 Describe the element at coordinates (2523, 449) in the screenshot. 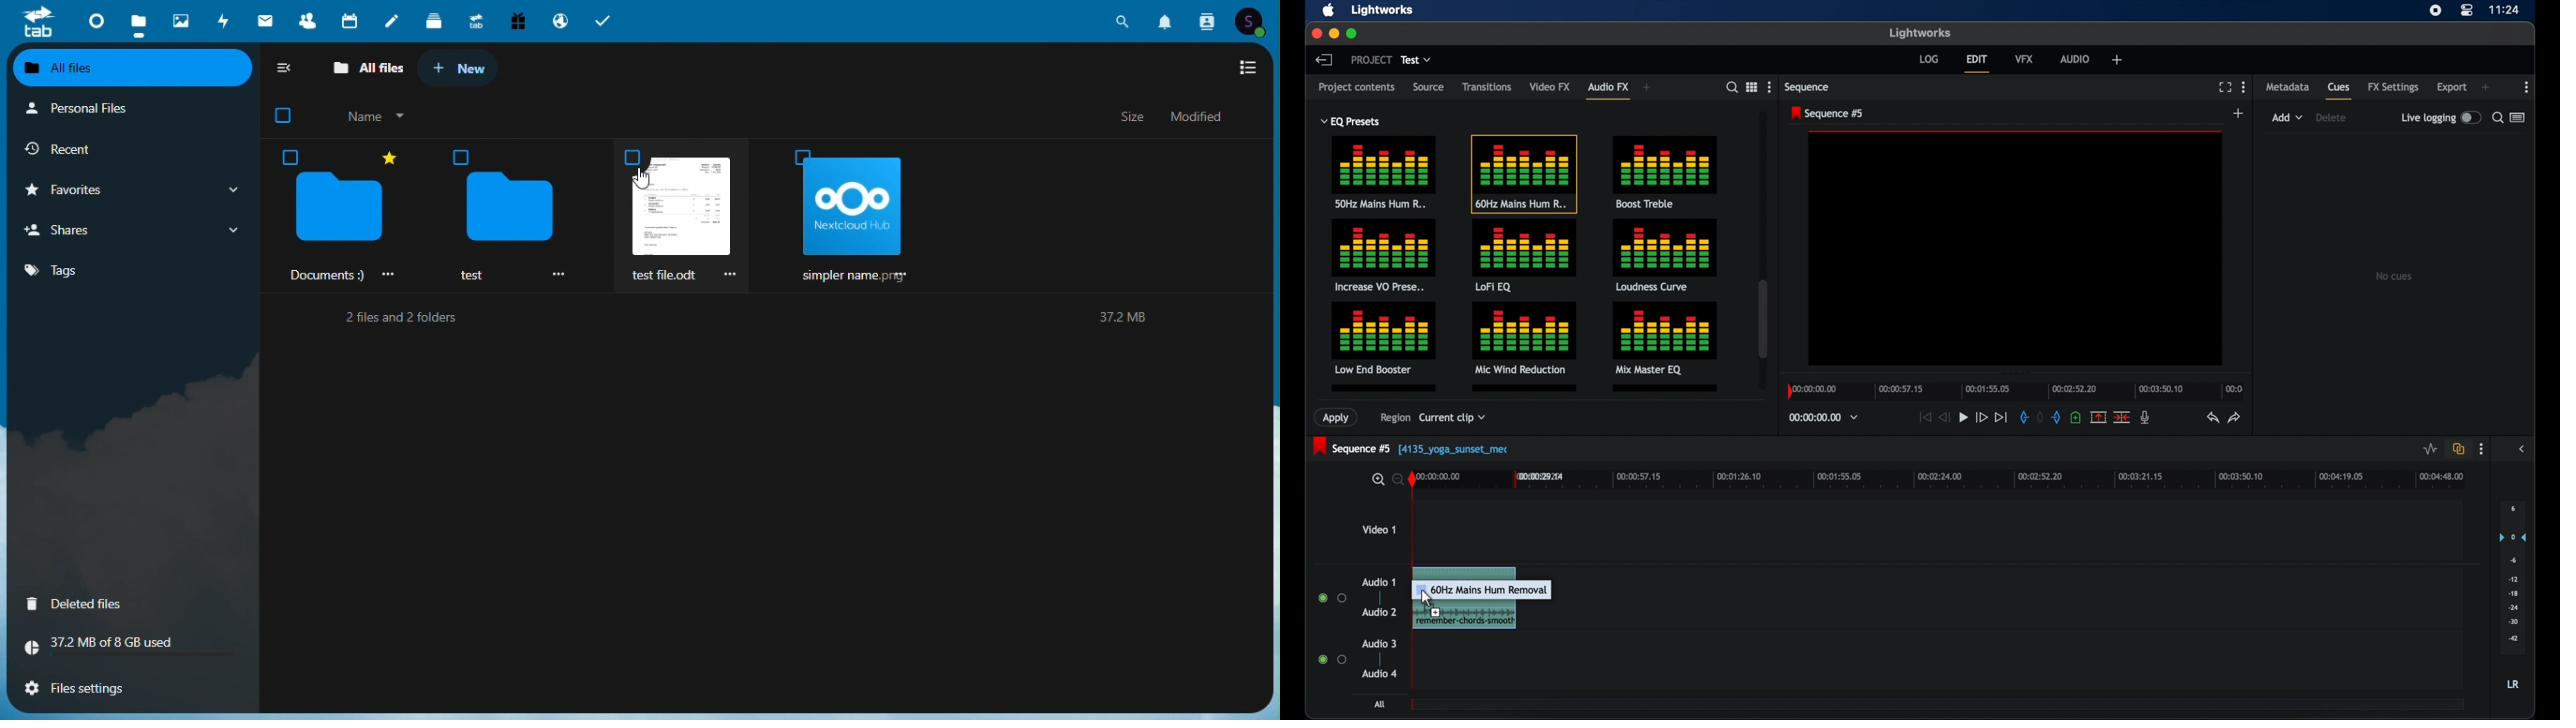

I see `sidebar` at that location.